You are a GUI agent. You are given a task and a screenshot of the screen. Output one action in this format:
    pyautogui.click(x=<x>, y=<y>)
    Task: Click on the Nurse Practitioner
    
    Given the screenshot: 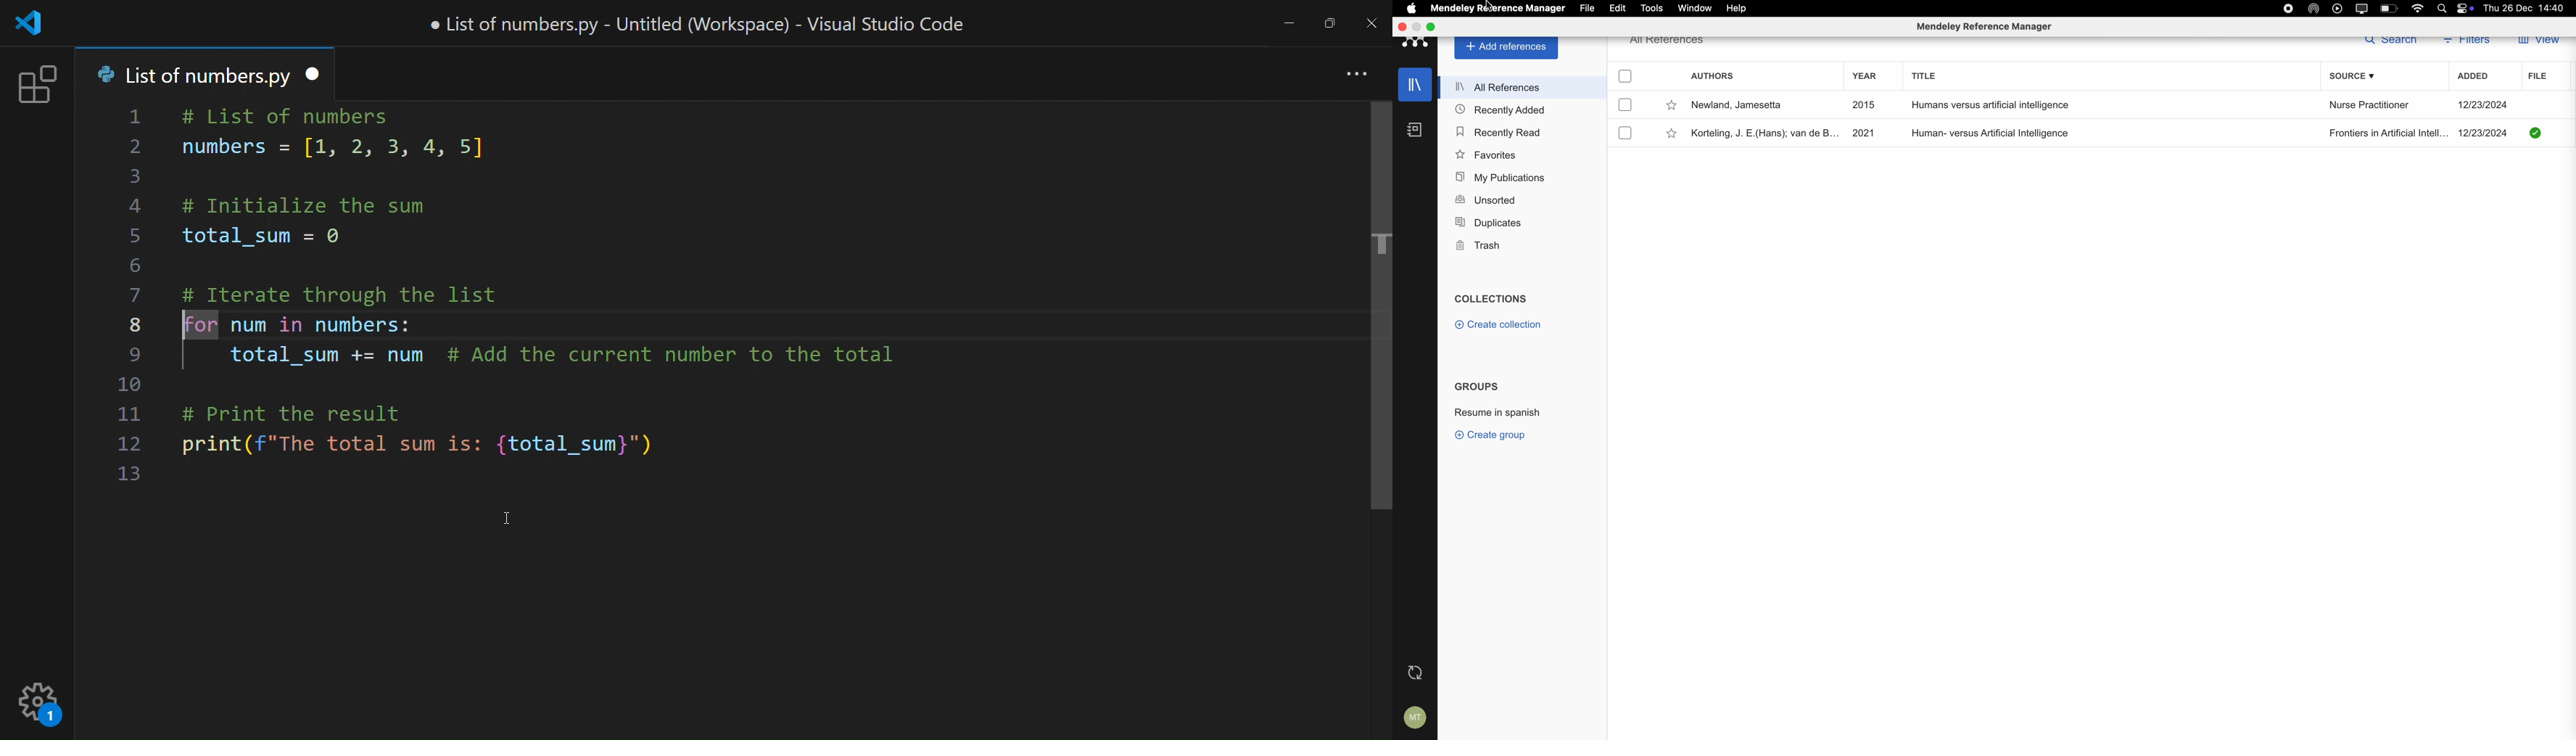 What is the action you would take?
    pyautogui.click(x=2369, y=106)
    